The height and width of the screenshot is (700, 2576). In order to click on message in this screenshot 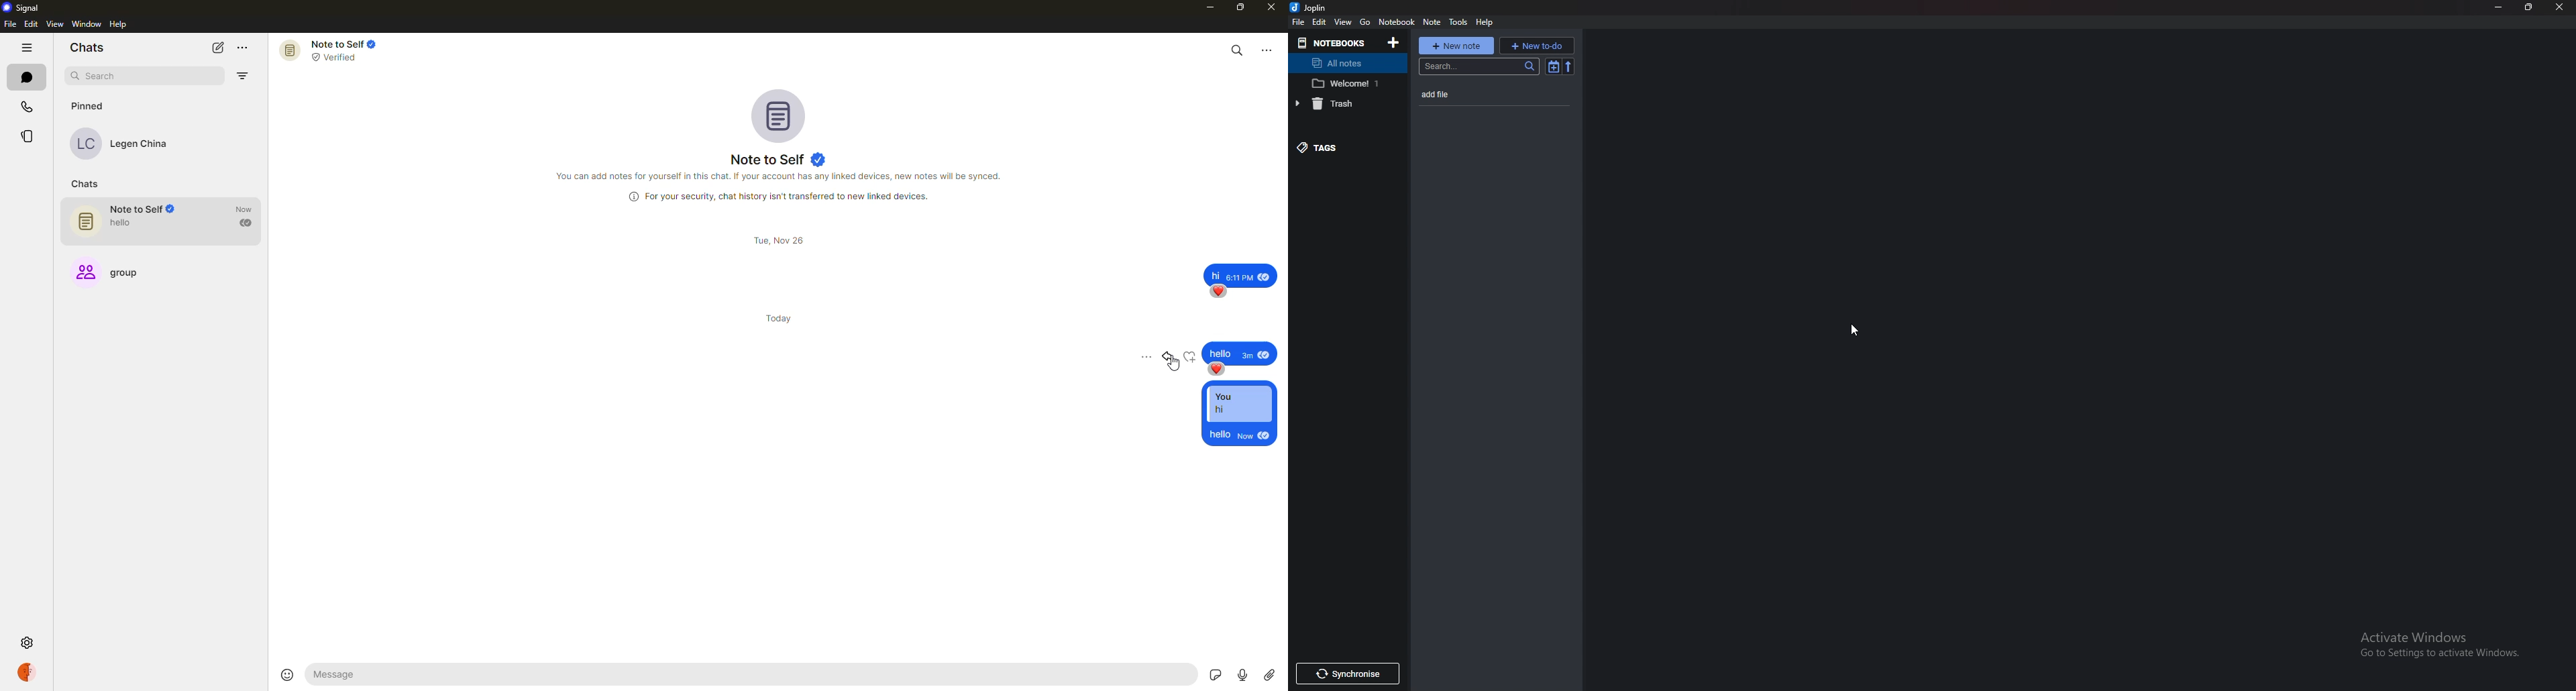, I will do `click(1241, 274)`.